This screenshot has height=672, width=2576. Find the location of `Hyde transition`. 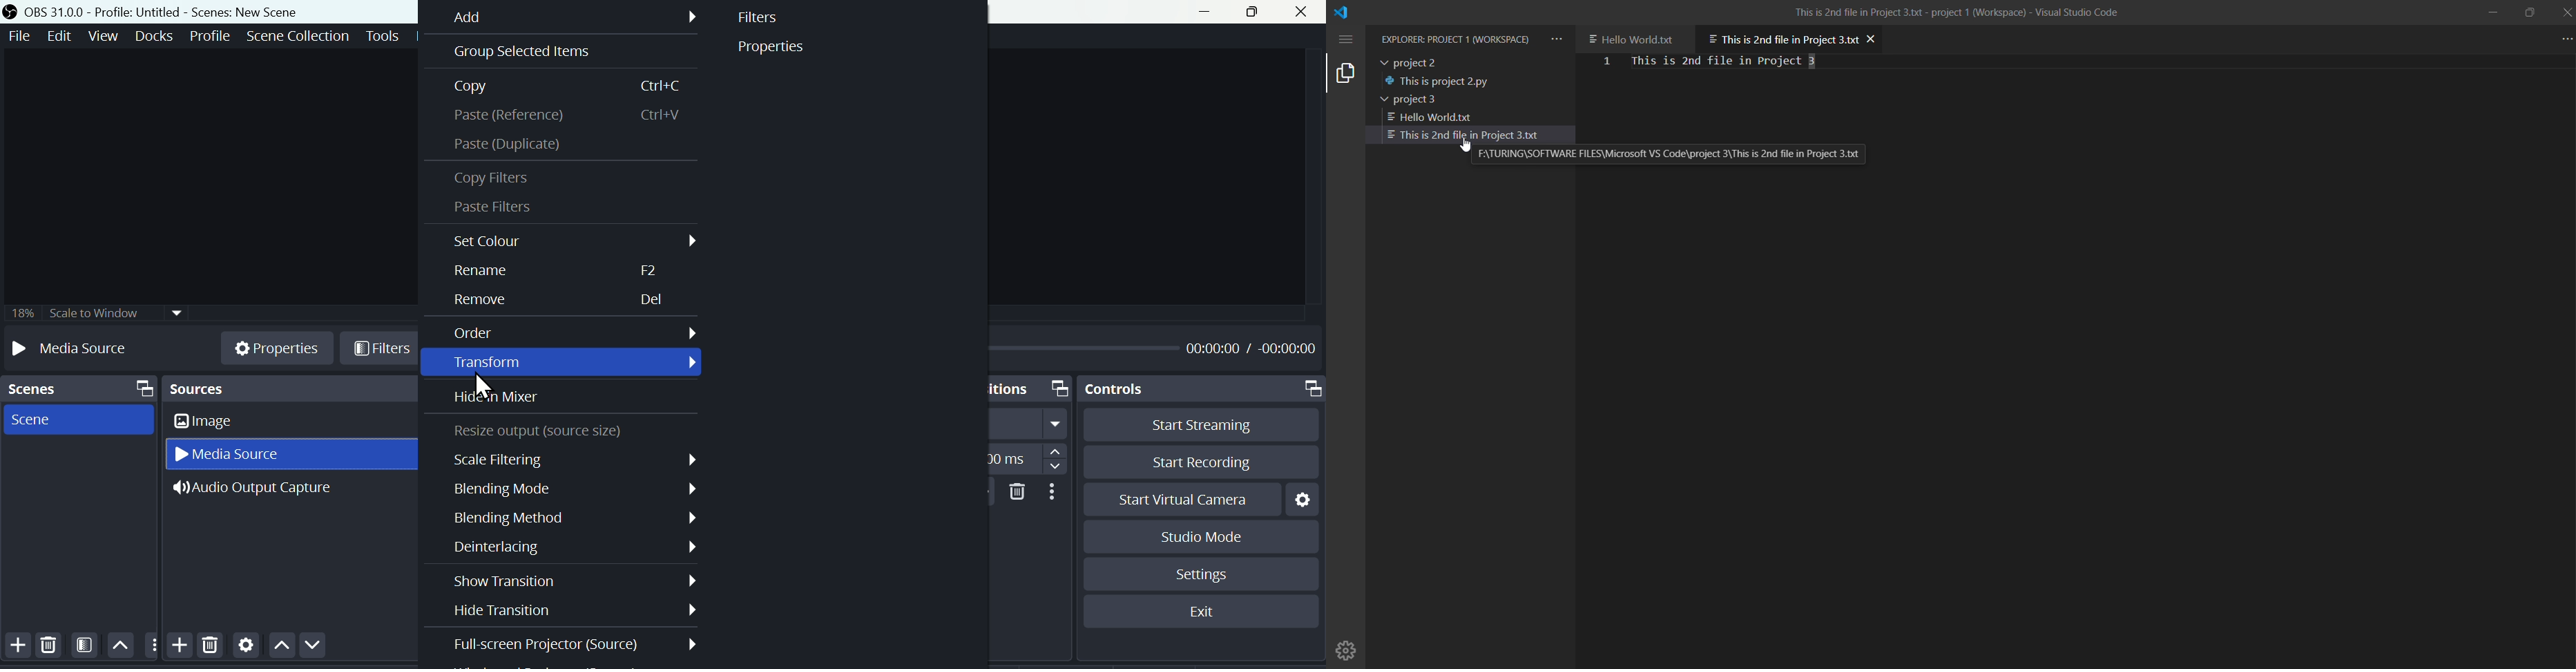

Hyde transition is located at coordinates (570, 612).